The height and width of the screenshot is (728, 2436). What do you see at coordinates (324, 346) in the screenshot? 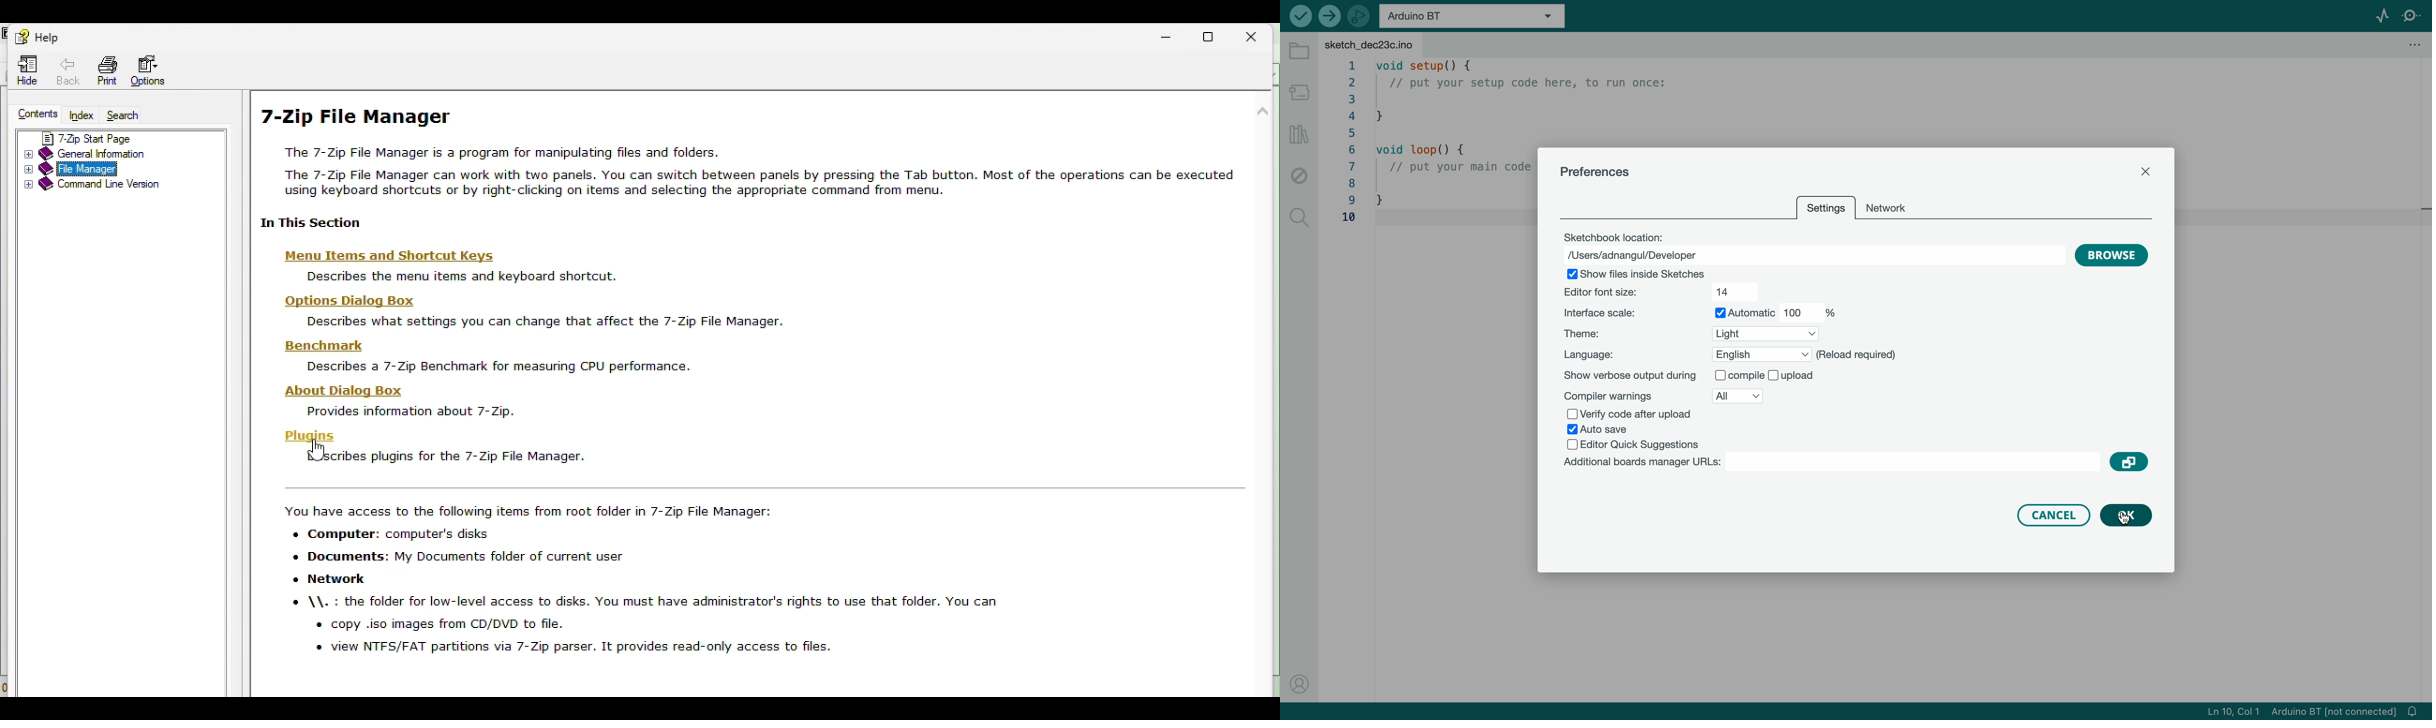
I see `benchmark` at bounding box center [324, 346].